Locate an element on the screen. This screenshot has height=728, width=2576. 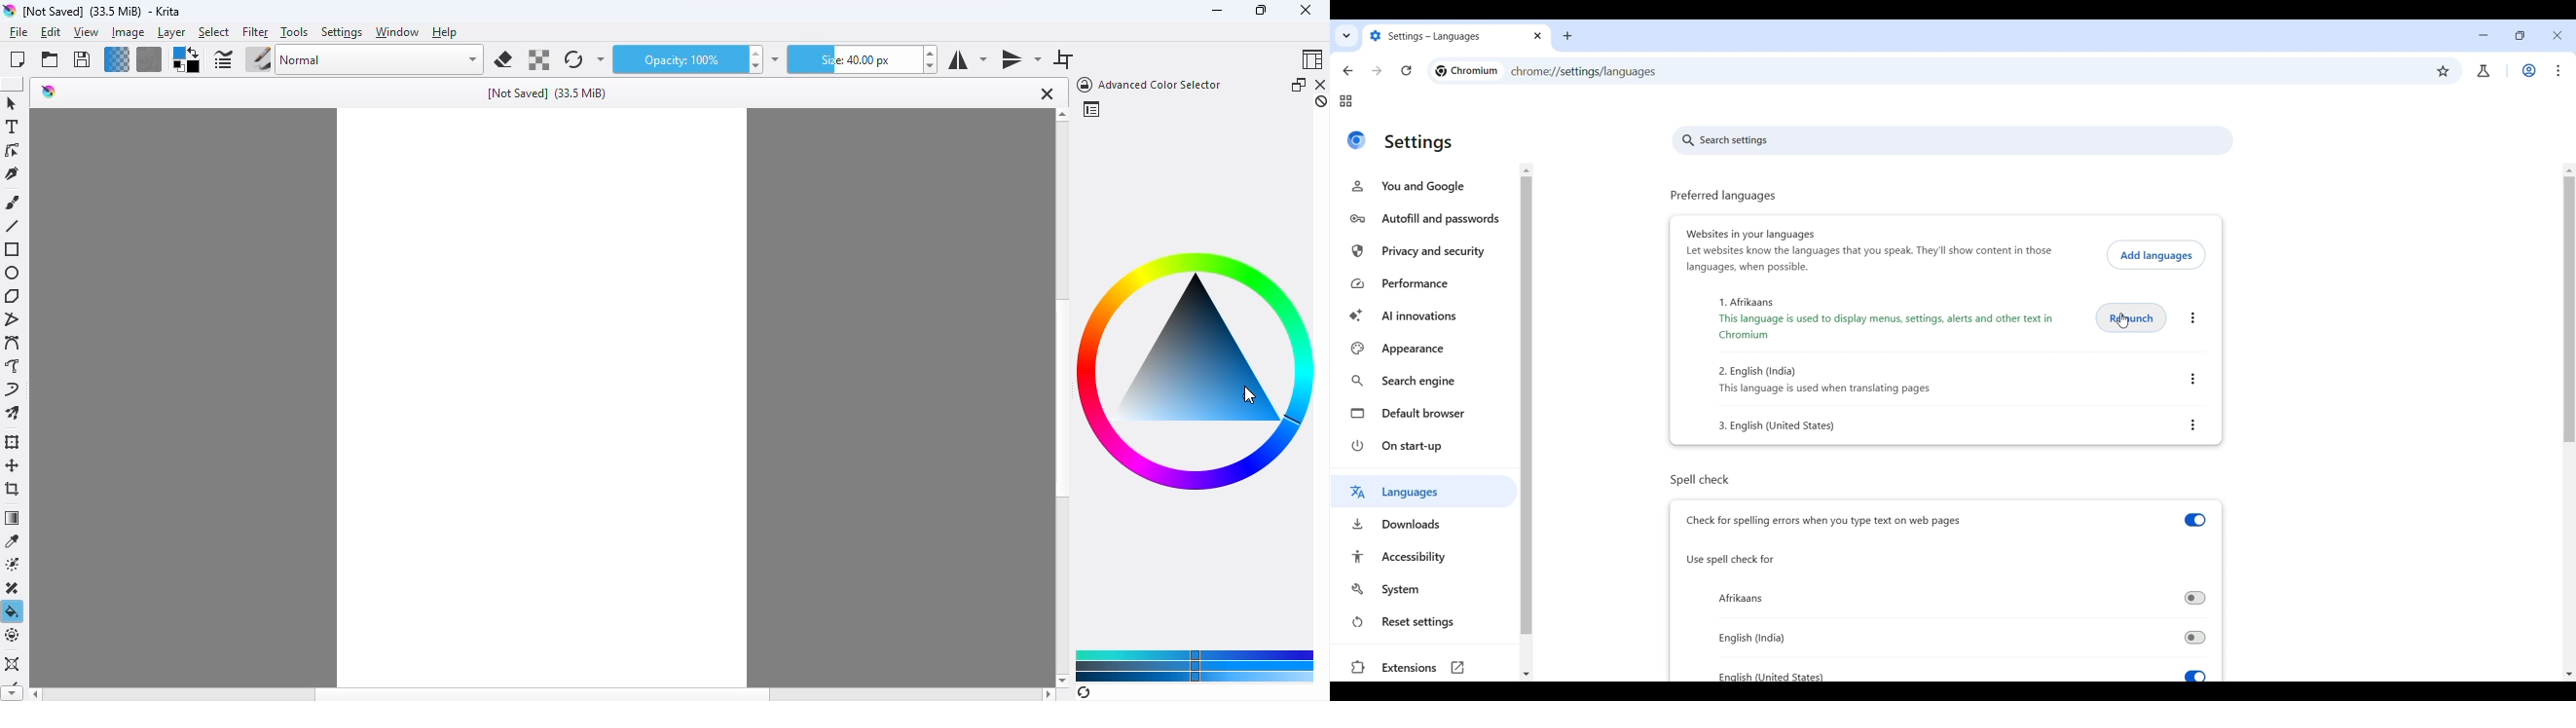
Quick search tabs is located at coordinates (1345, 38).